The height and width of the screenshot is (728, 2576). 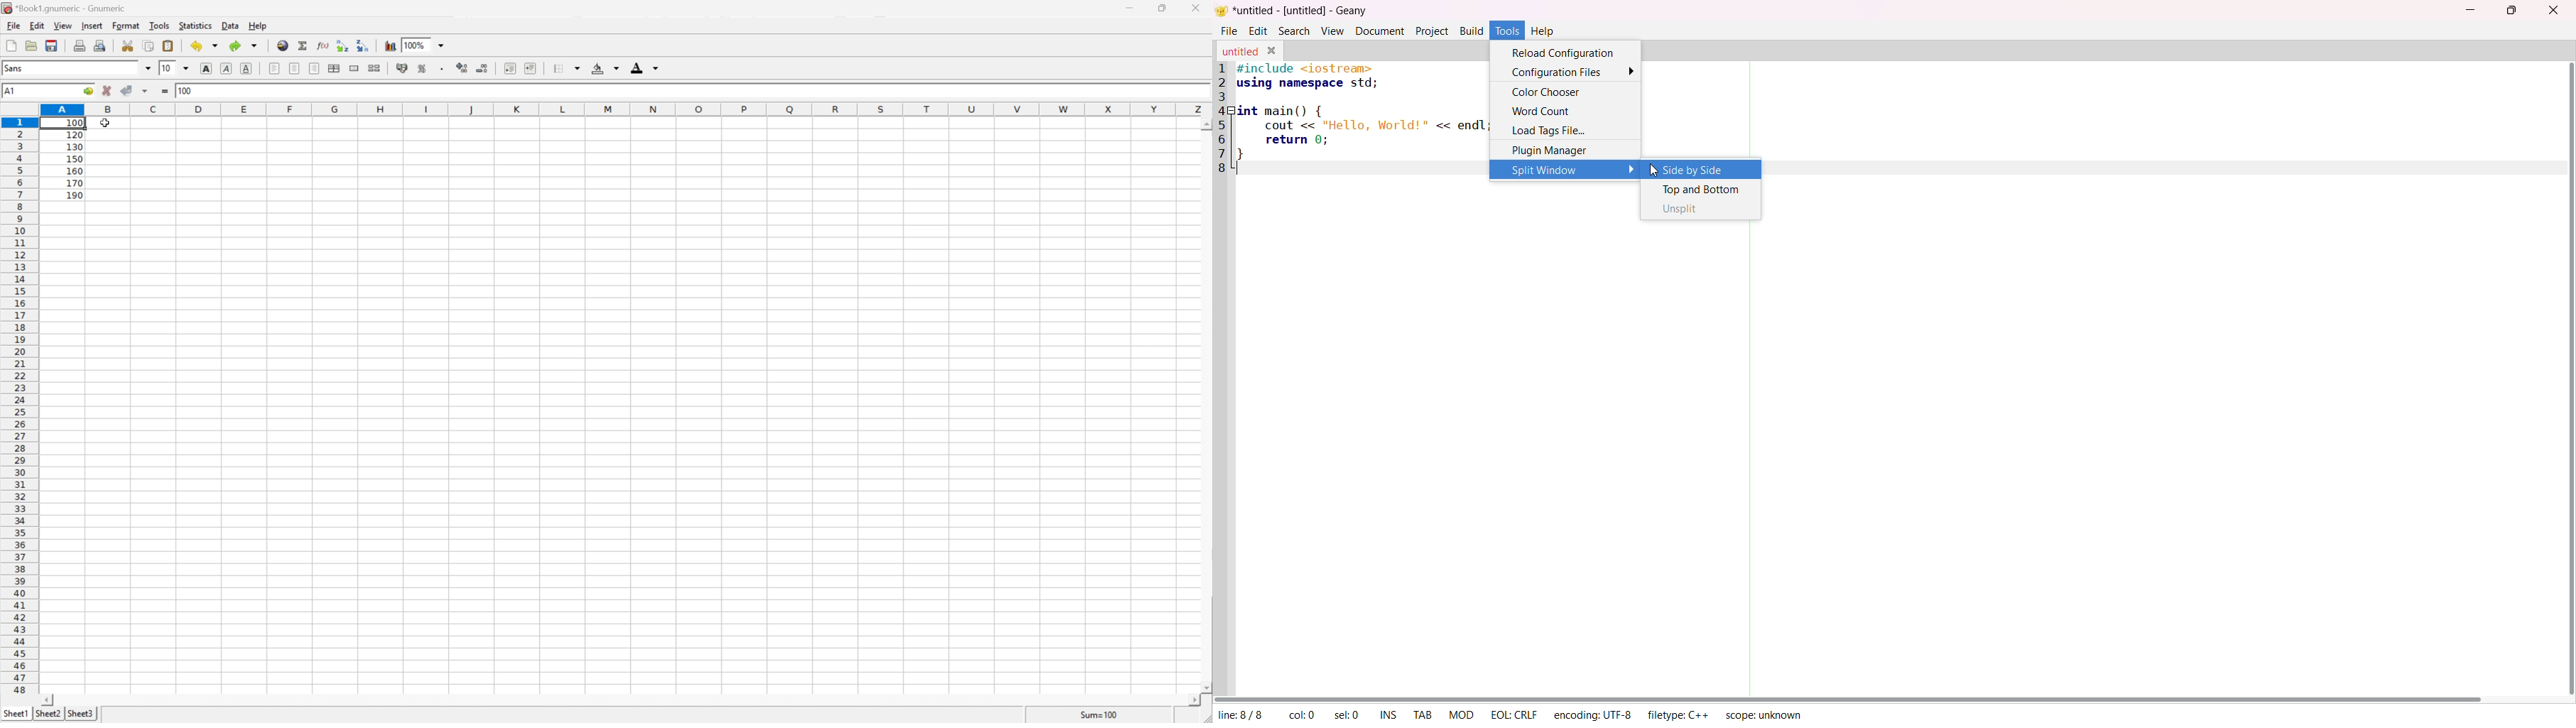 I want to click on Center horizontally across selection, so click(x=334, y=68).